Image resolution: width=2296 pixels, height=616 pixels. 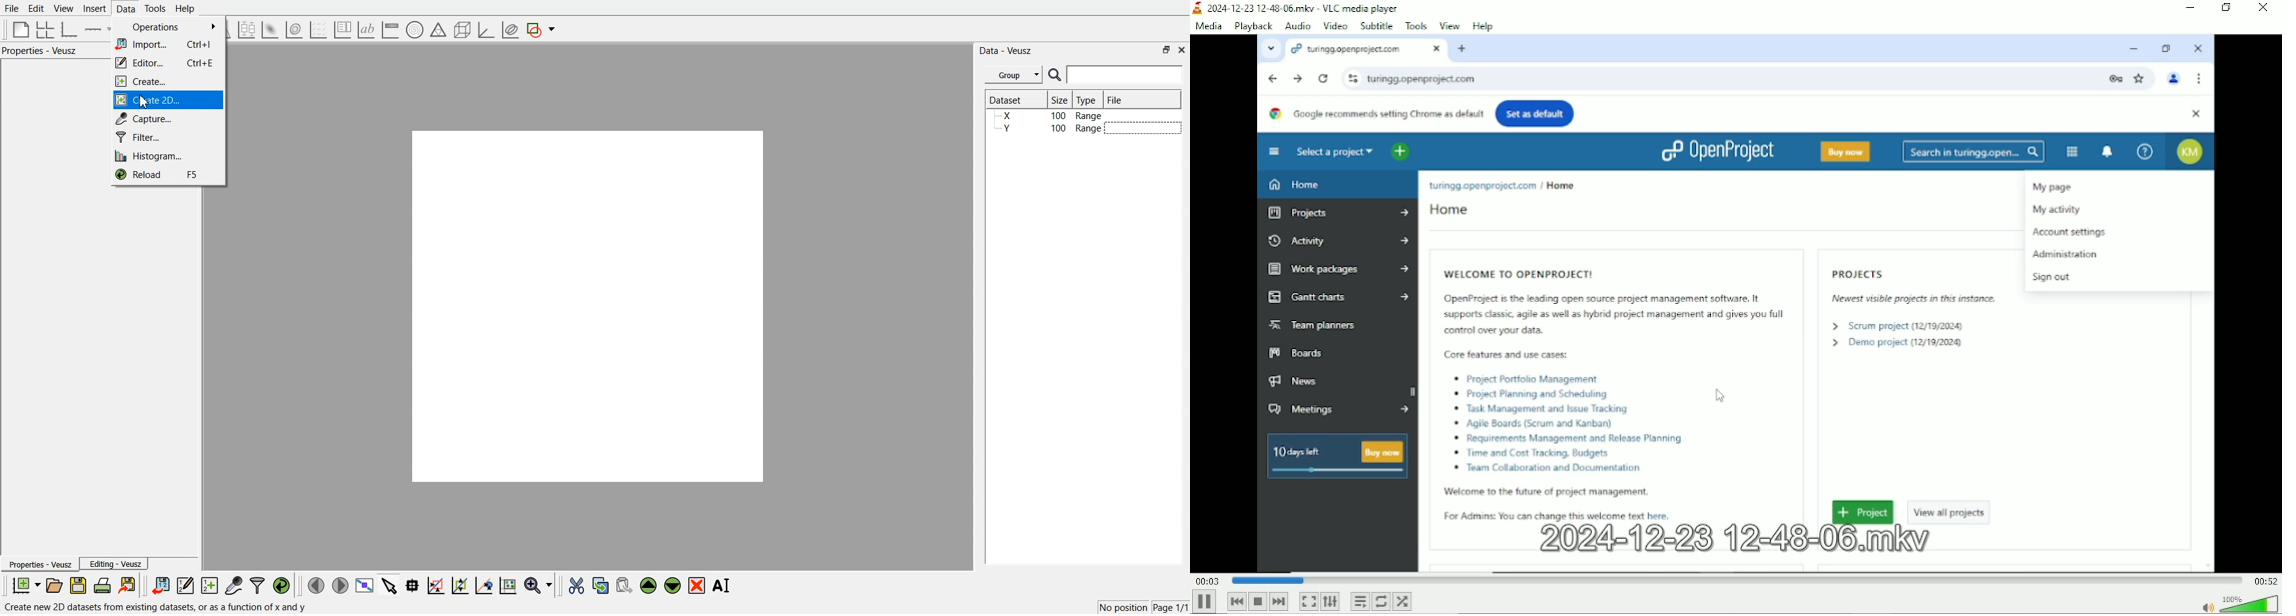 What do you see at coordinates (2236, 603) in the screenshot?
I see `Volume` at bounding box center [2236, 603].